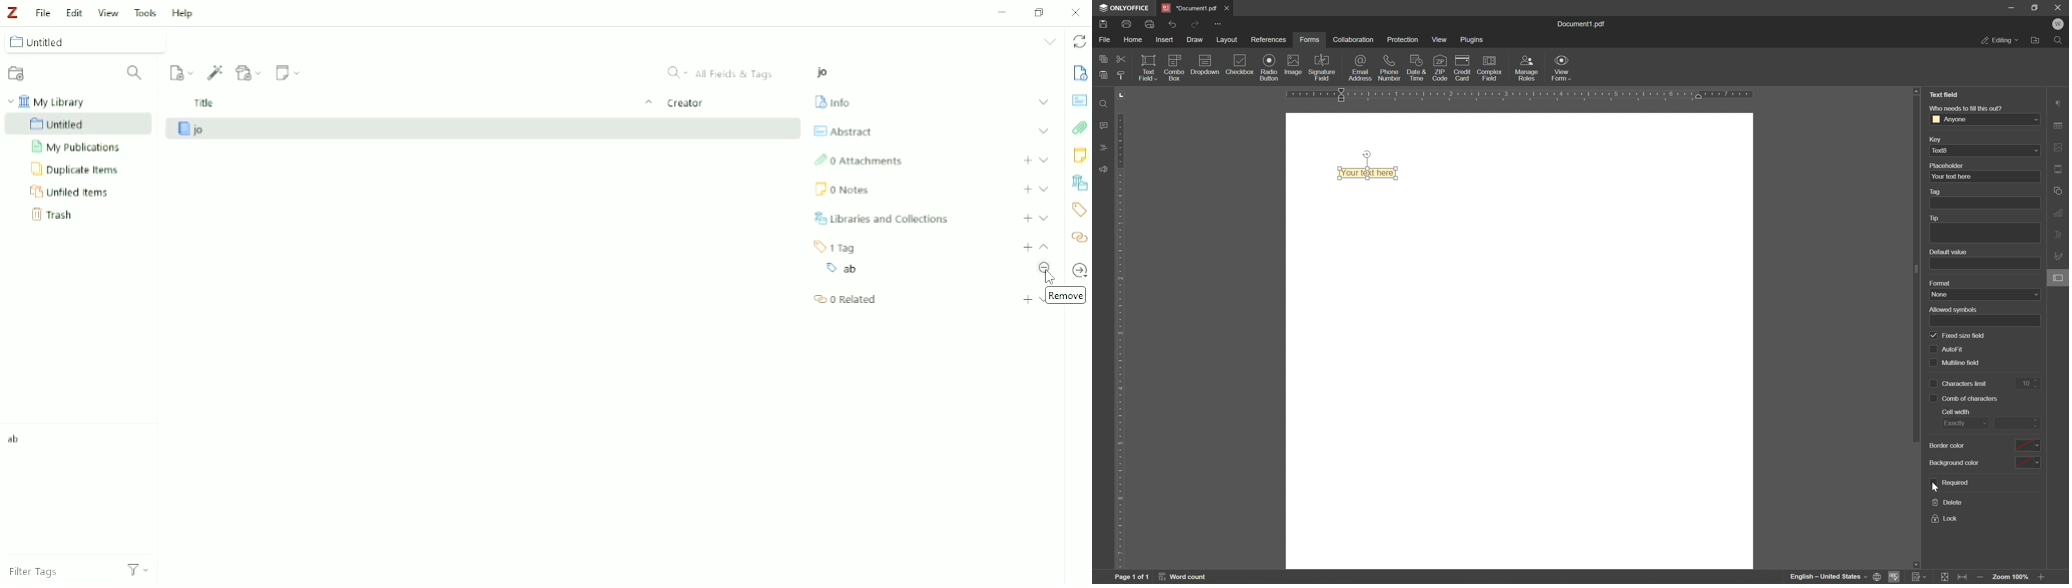 Image resolution: width=2072 pixels, height=588 pixels. Describe the element at coordinates (137, 72) in the screenshot. I see `Filter Collections` at that location.